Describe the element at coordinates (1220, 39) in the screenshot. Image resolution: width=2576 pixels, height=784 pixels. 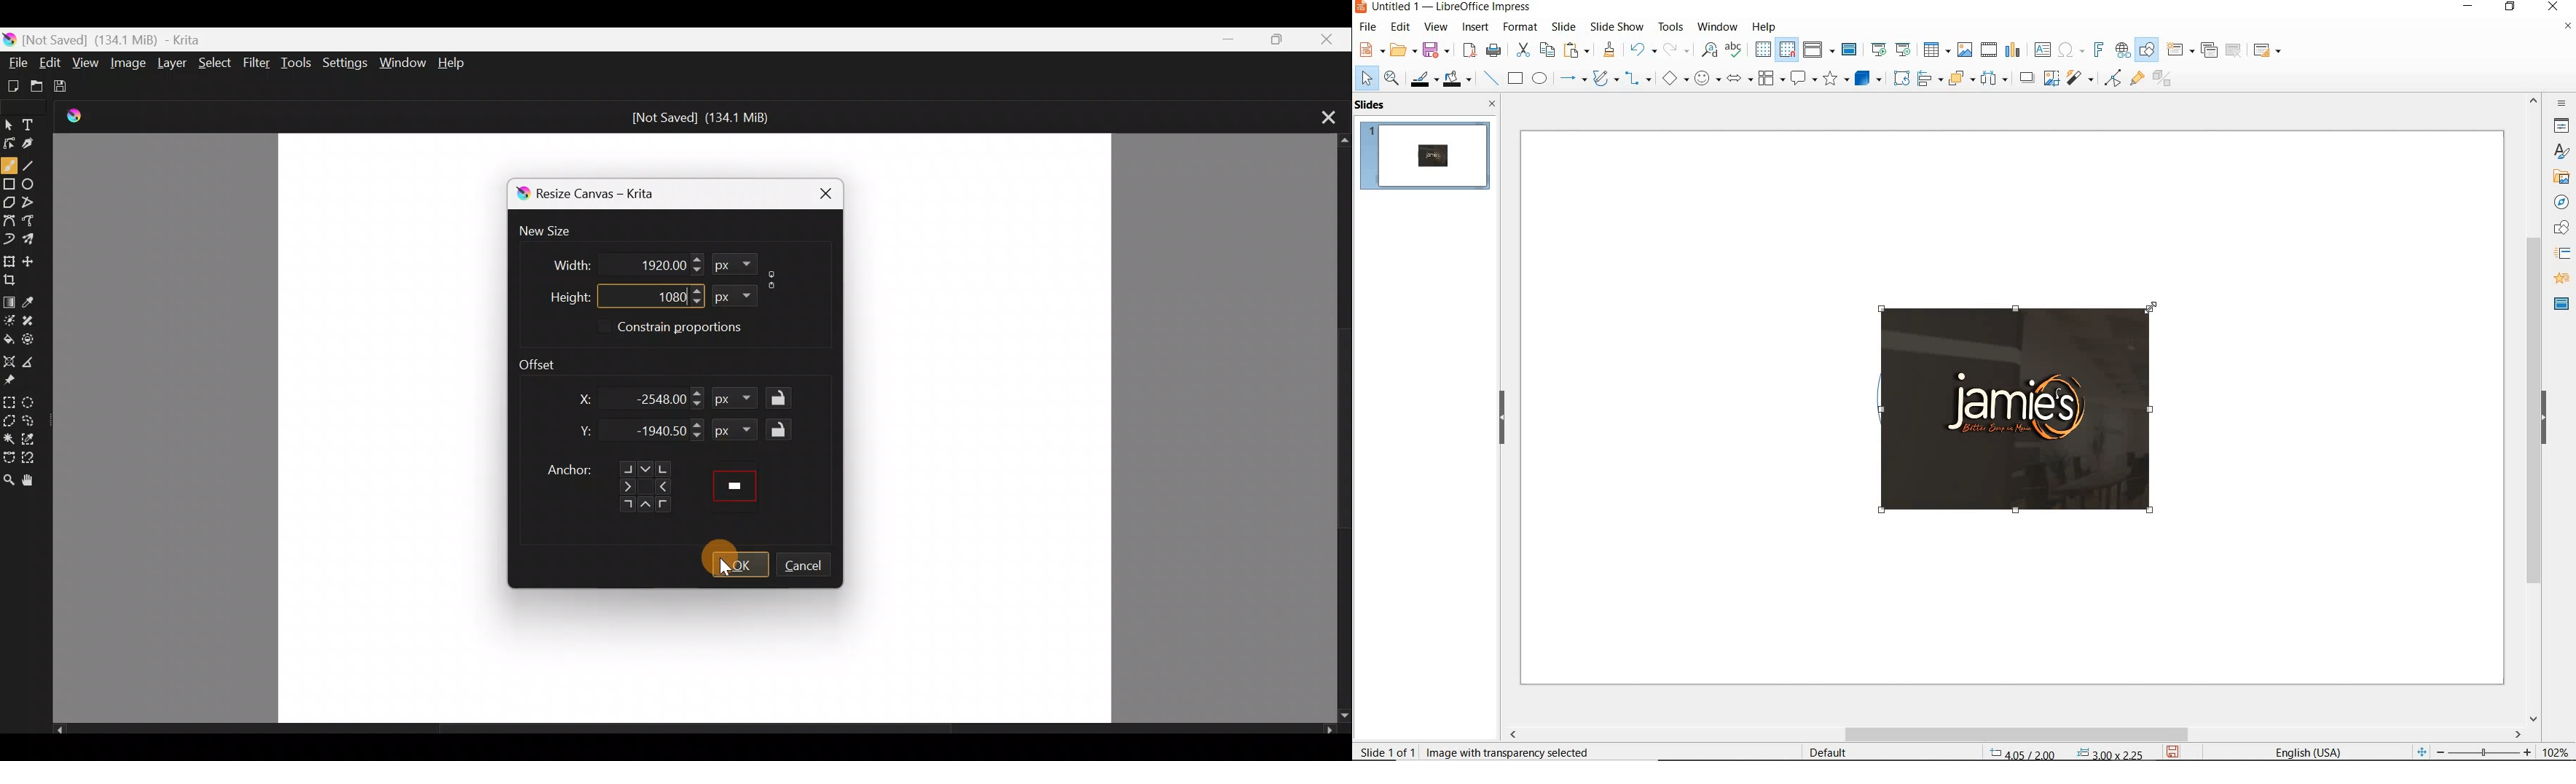
I see `Minimize` at that location.